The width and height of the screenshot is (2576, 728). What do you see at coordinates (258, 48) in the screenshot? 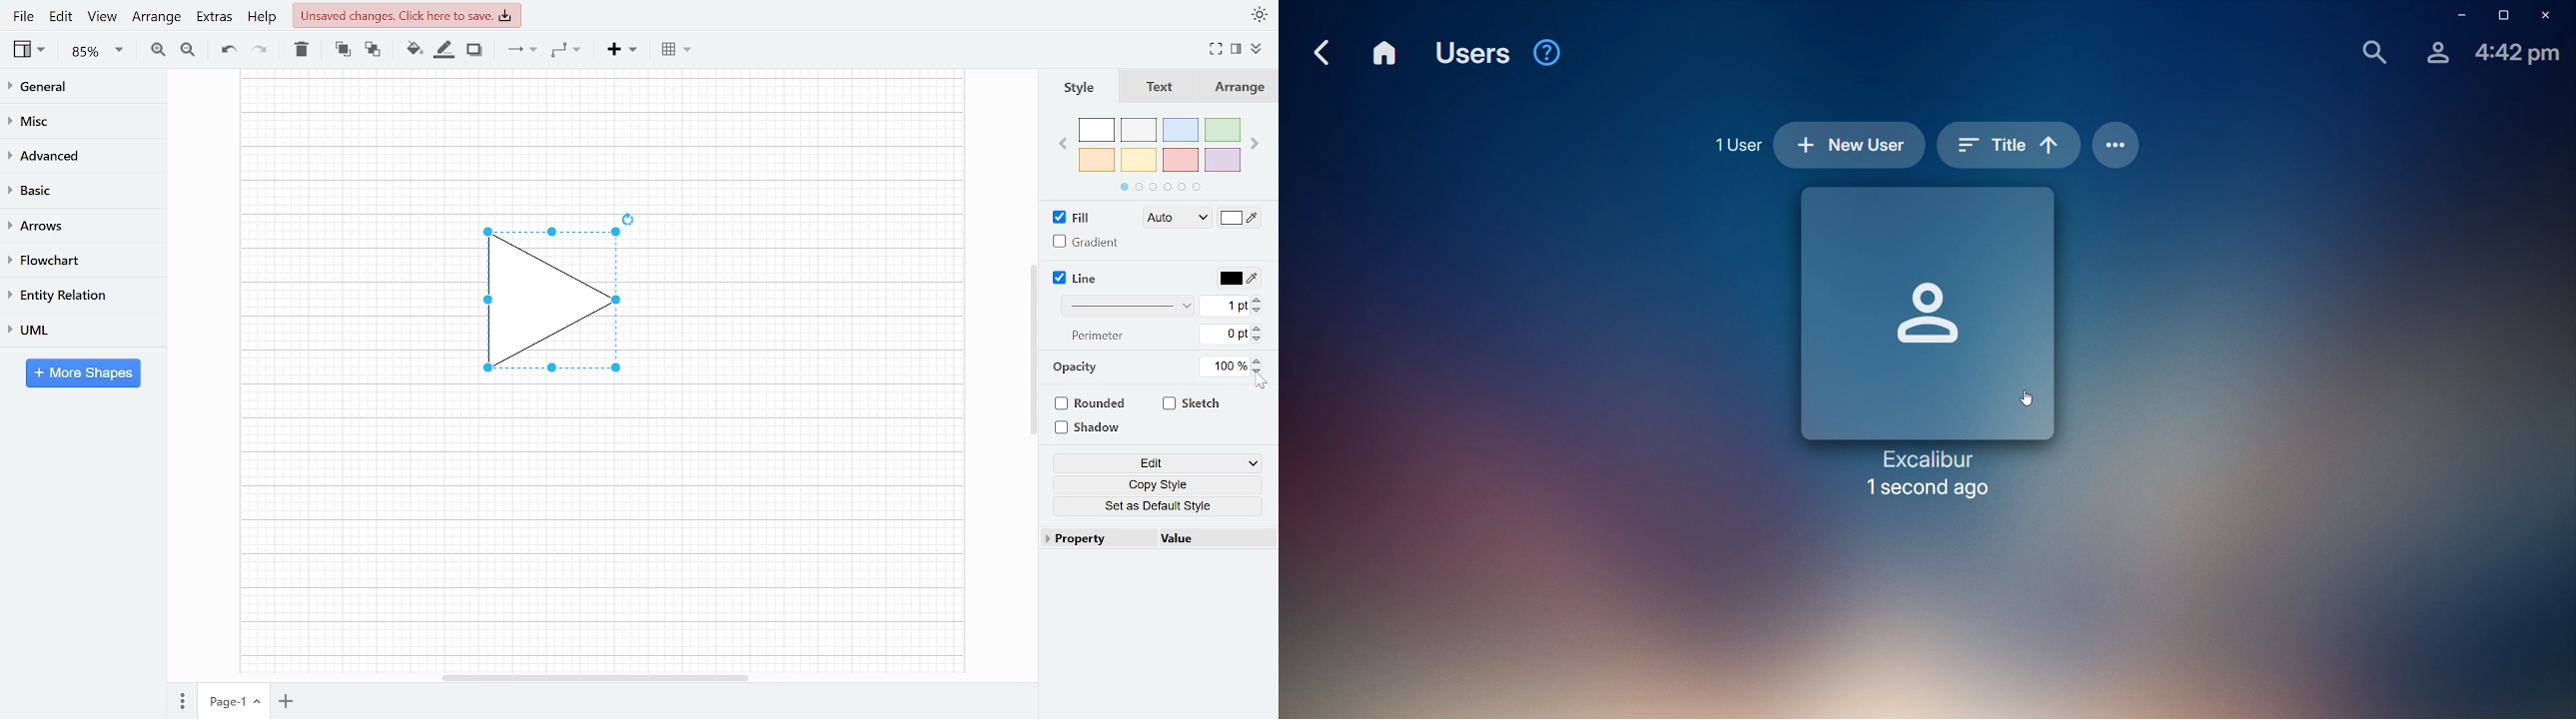
I see `Redo` at bounding box center [258, 48].